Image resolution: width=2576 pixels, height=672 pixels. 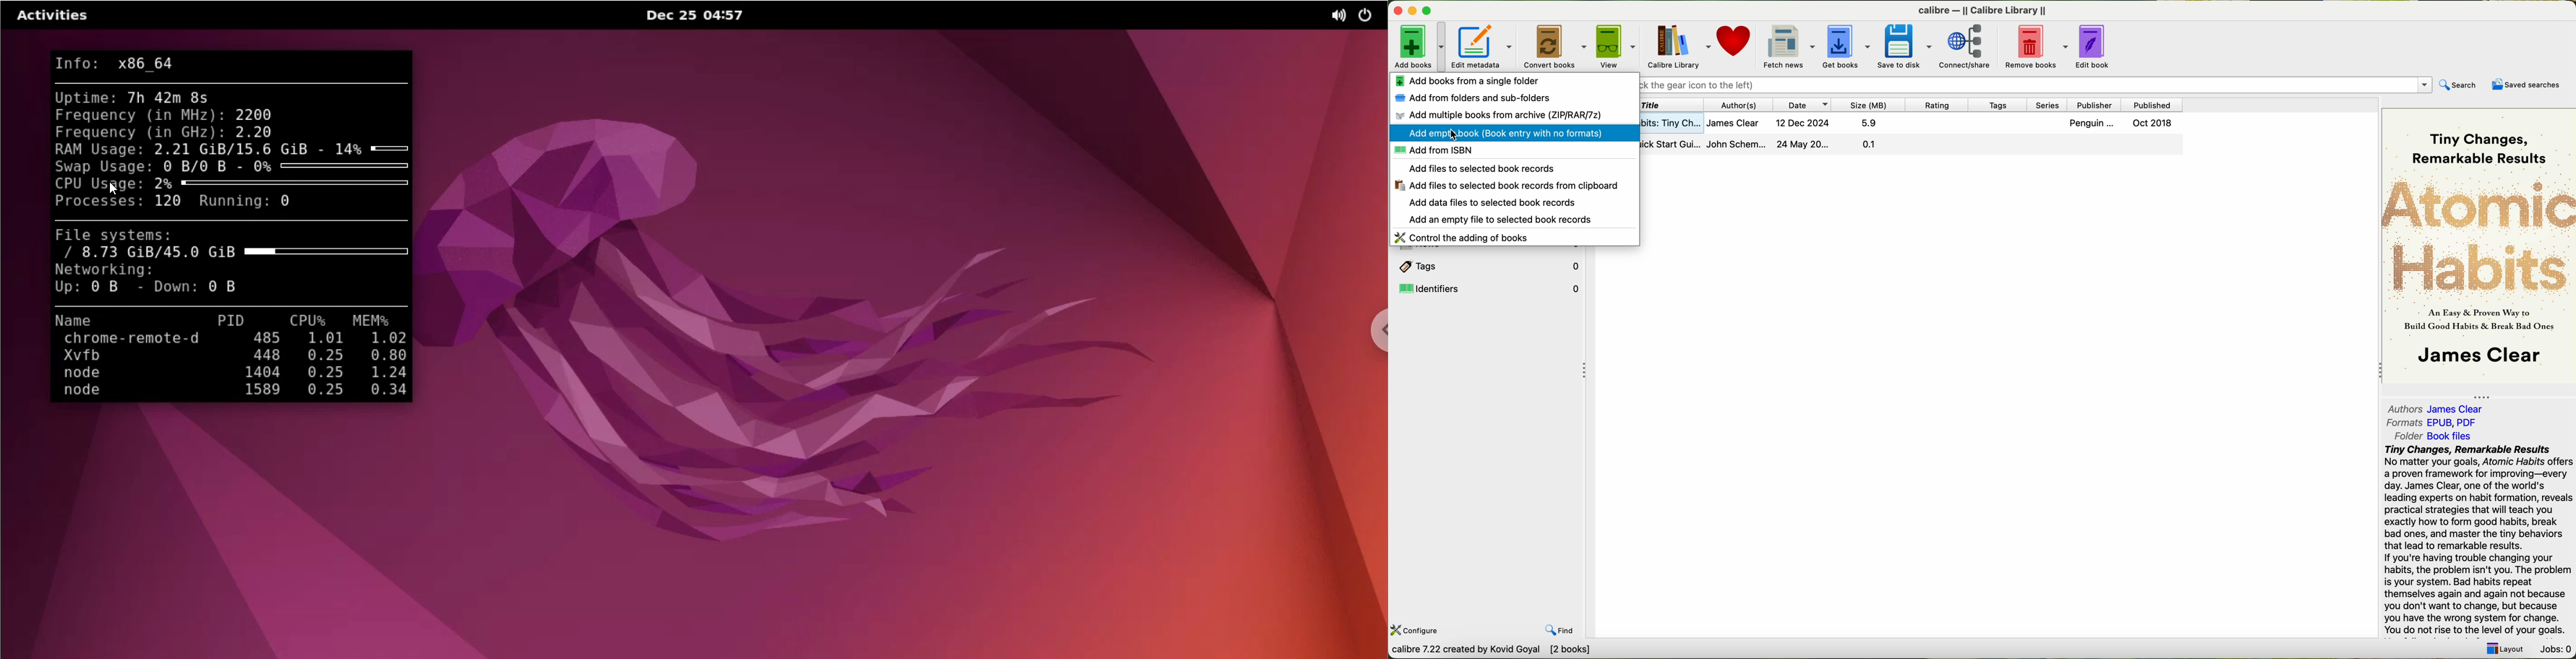 I want to click on edit book, so click(x=2095, y=49).